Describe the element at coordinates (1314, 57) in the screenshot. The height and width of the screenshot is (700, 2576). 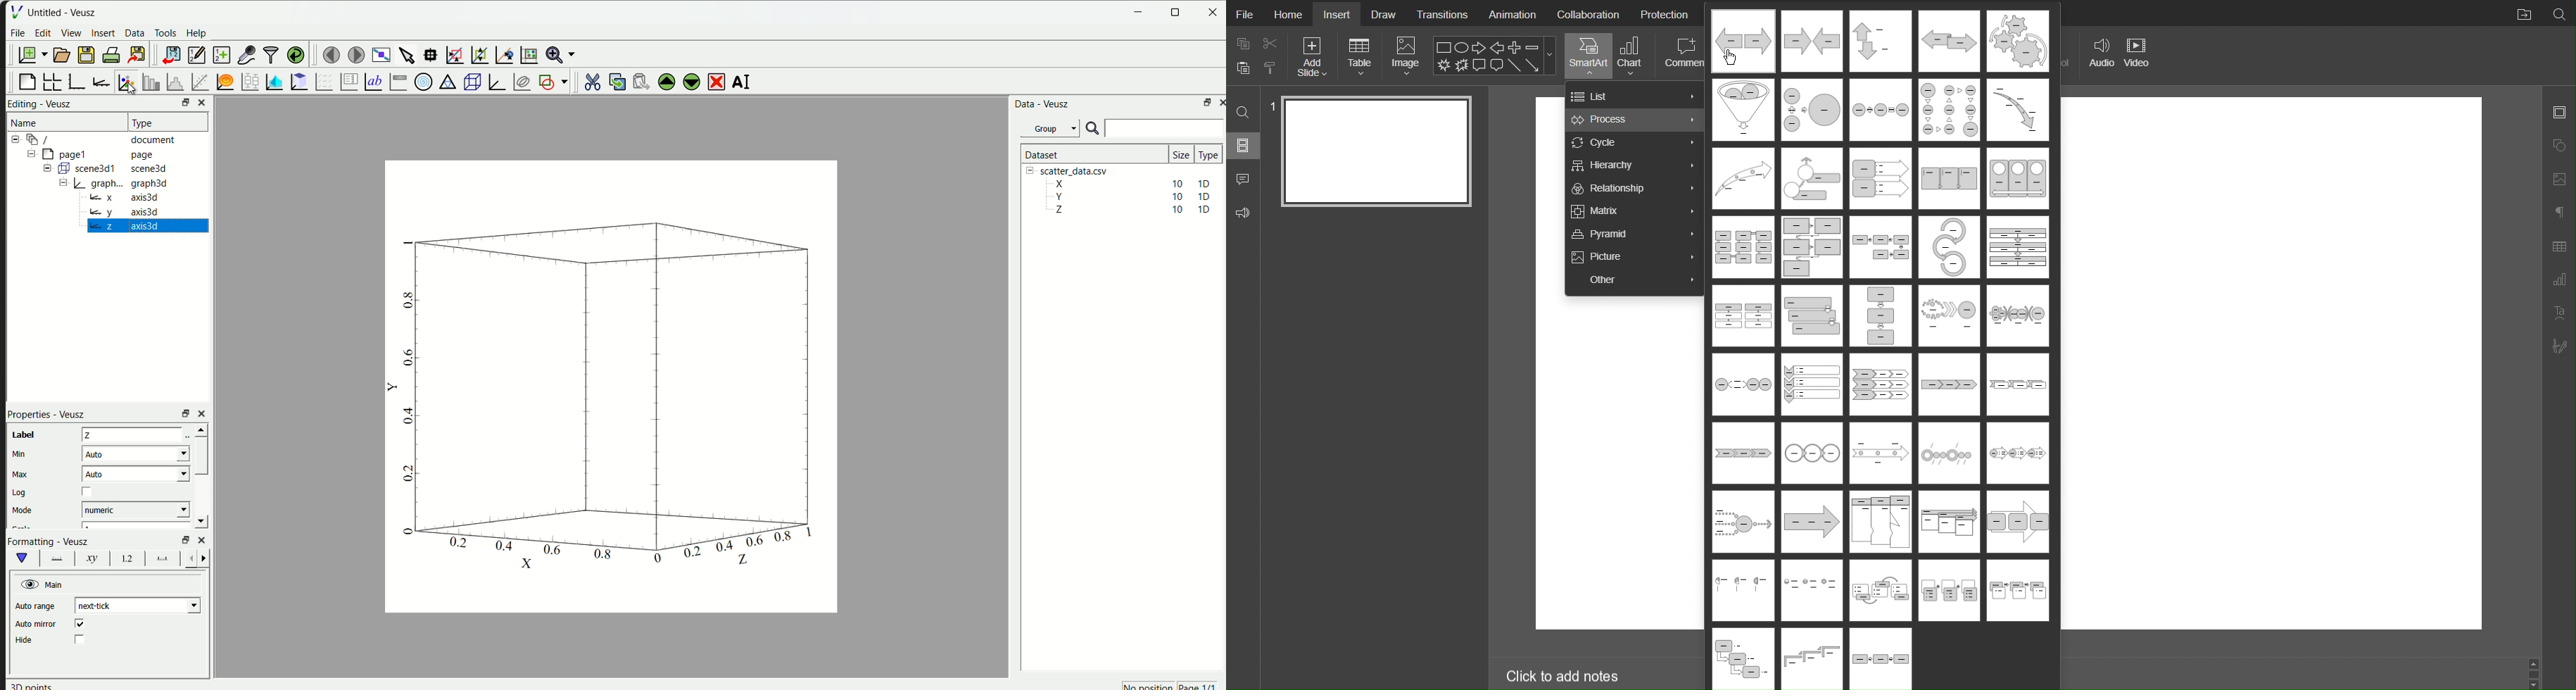
I see `Add Slide` at that location.